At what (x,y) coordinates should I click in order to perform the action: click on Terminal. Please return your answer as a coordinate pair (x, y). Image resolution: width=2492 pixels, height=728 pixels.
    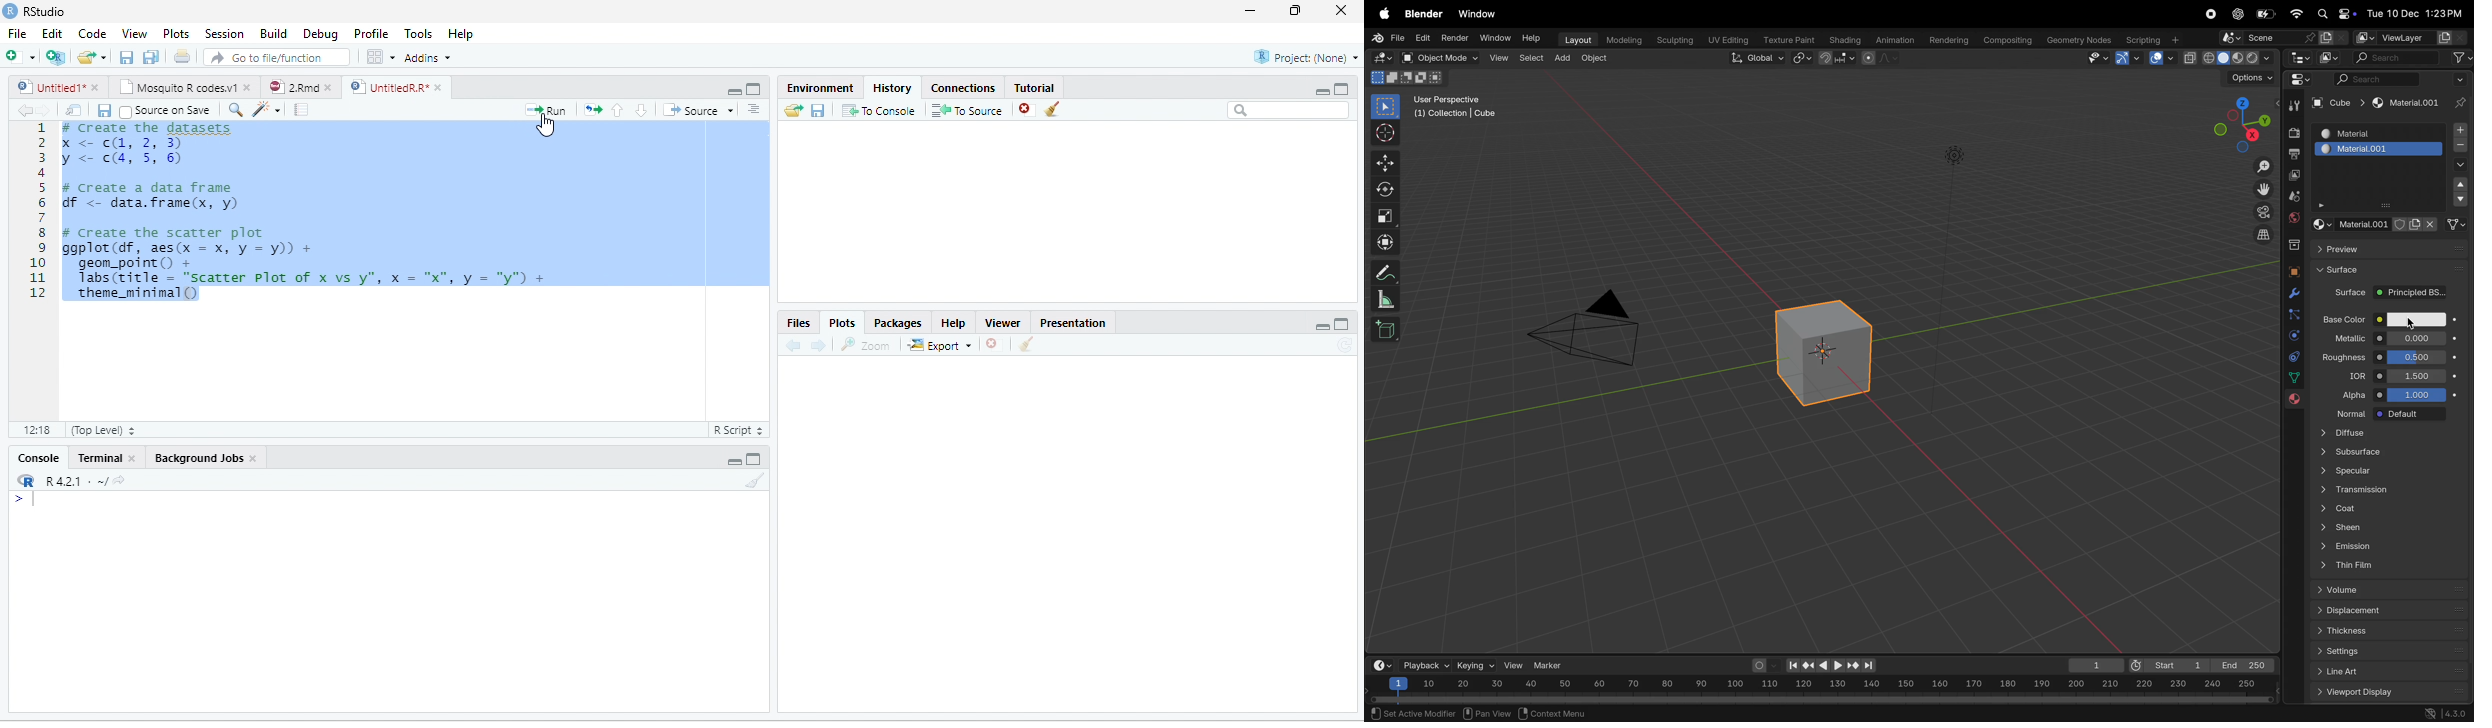
    Looking at the image, I should click on (99, 458).